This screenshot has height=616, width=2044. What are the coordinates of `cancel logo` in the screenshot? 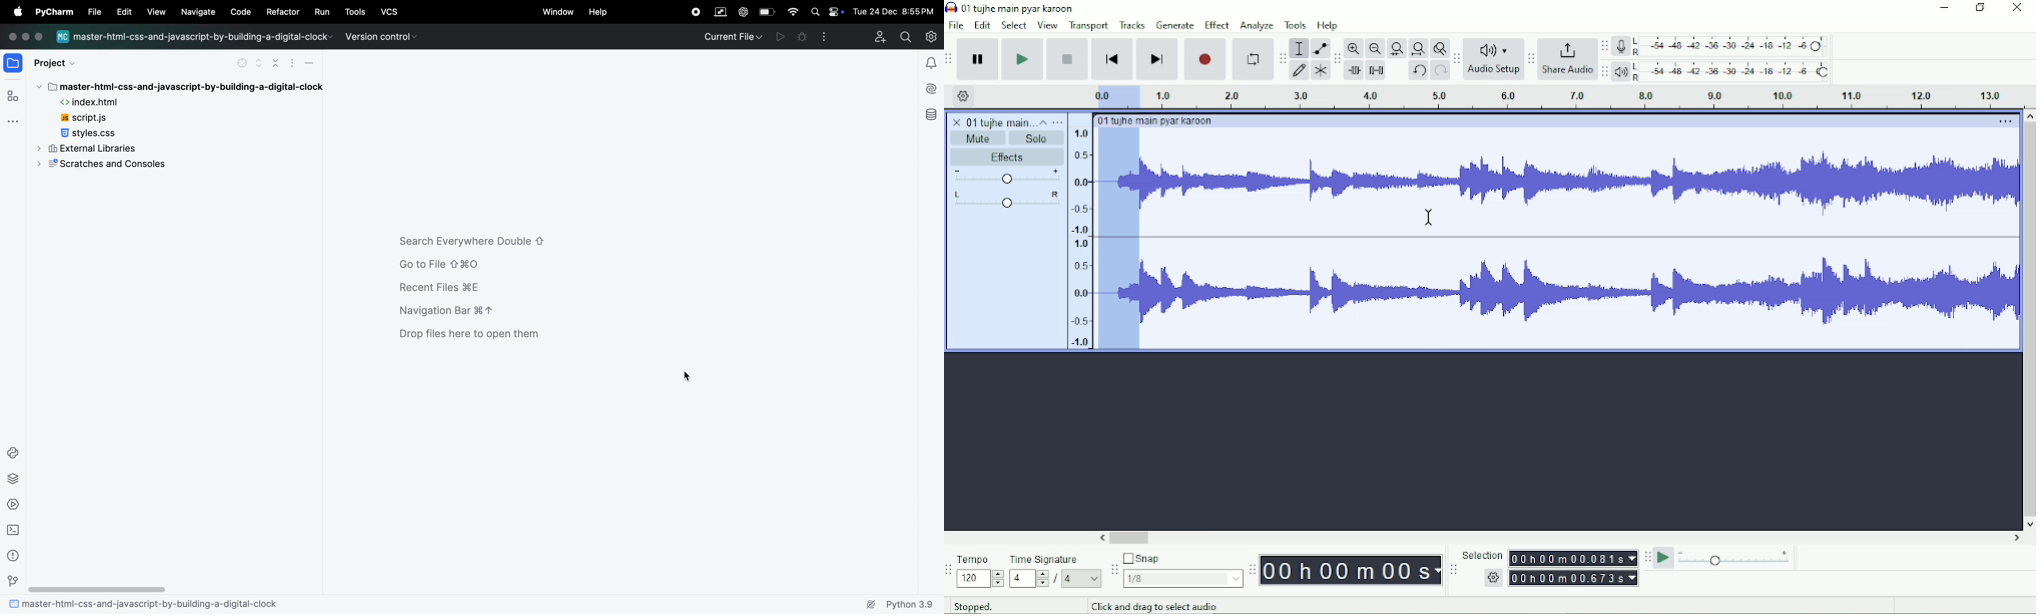 It's located at (958, 122).